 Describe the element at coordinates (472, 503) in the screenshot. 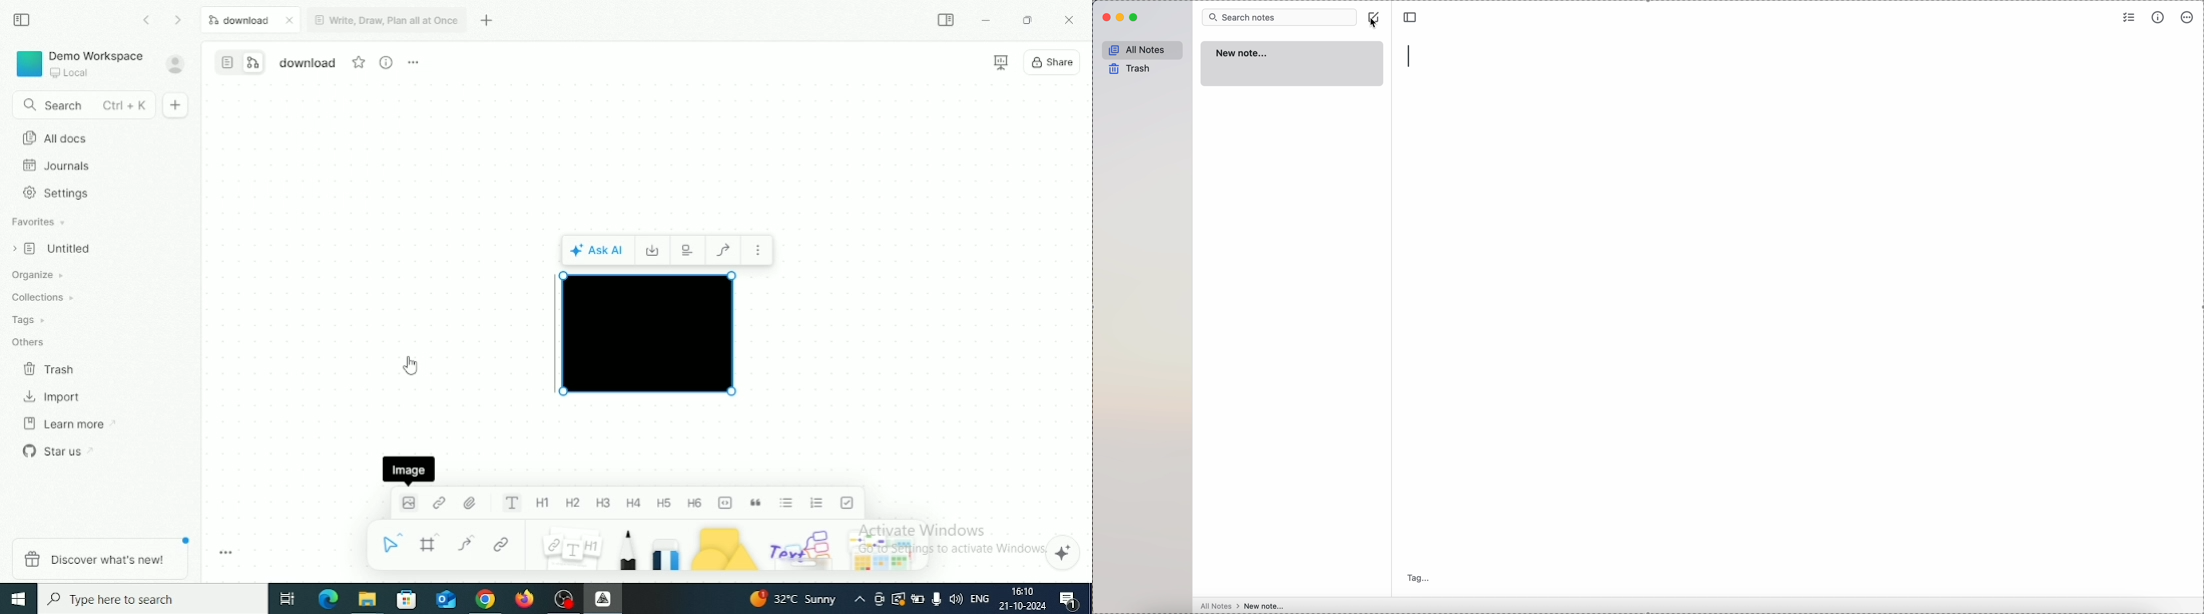

I see `File` at that location.